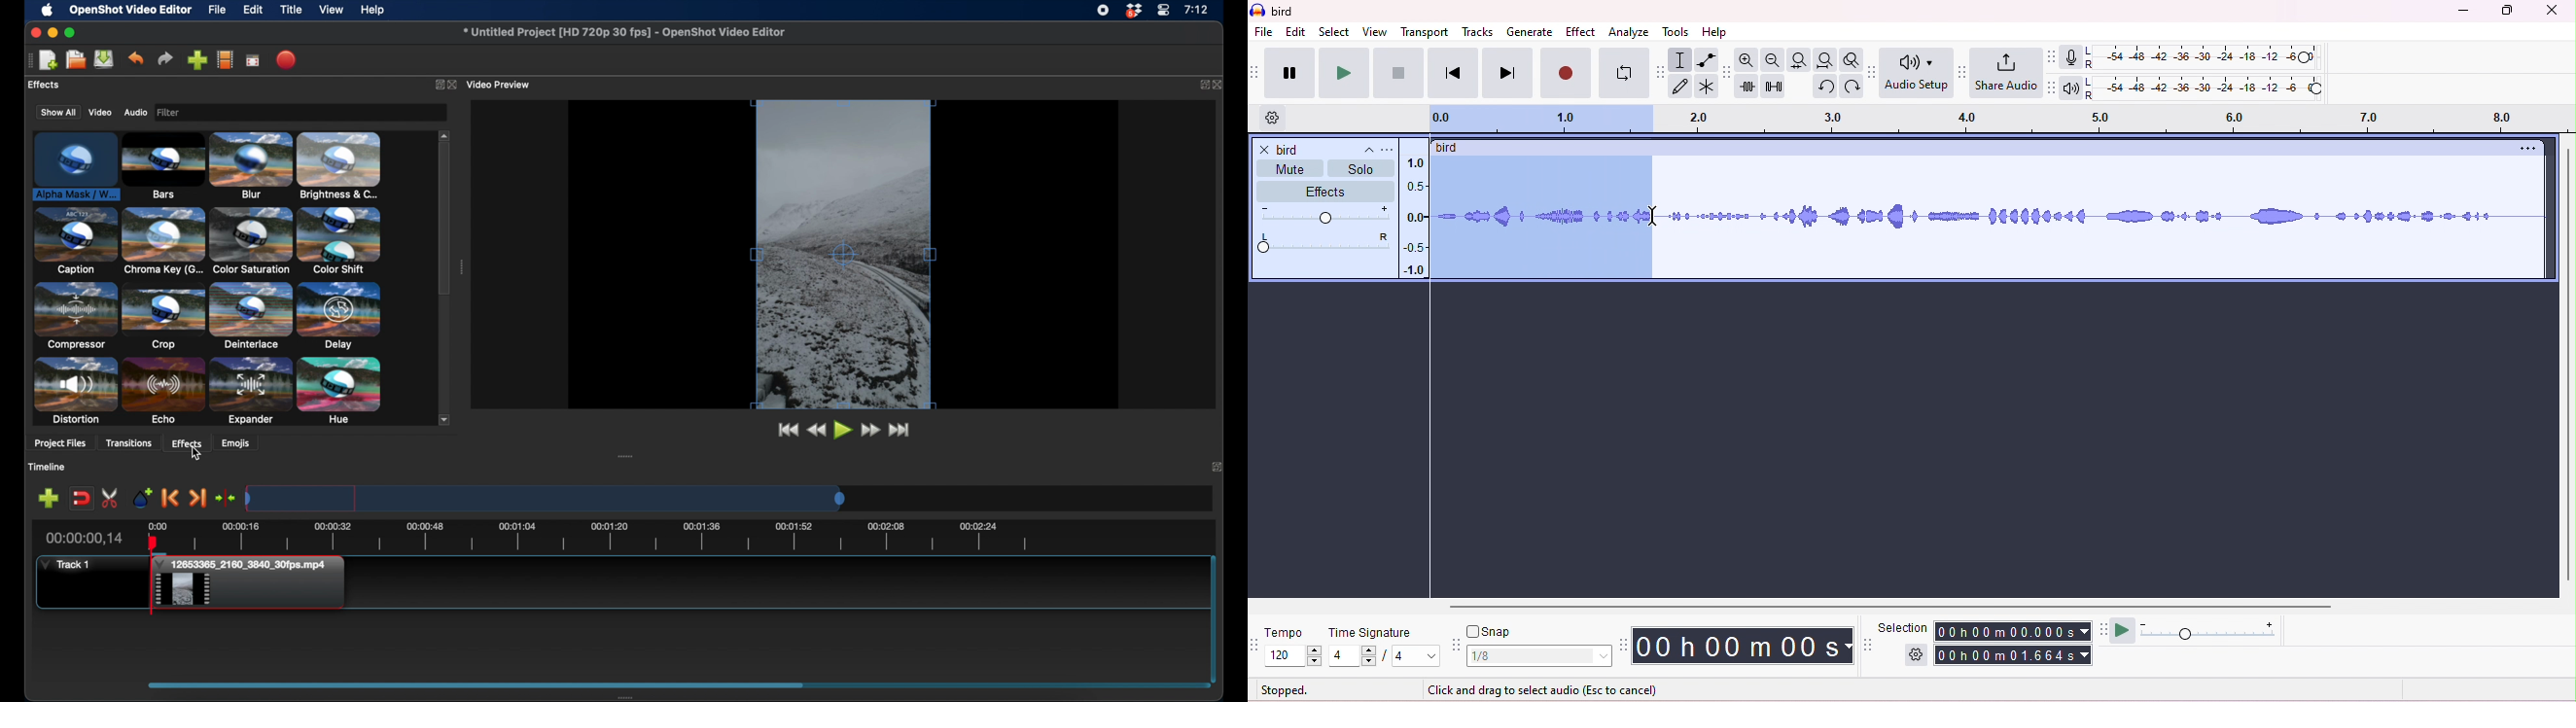  Describe the element at coordinates (1273, 117) in the screenshot. I see `timeline options` at that location.